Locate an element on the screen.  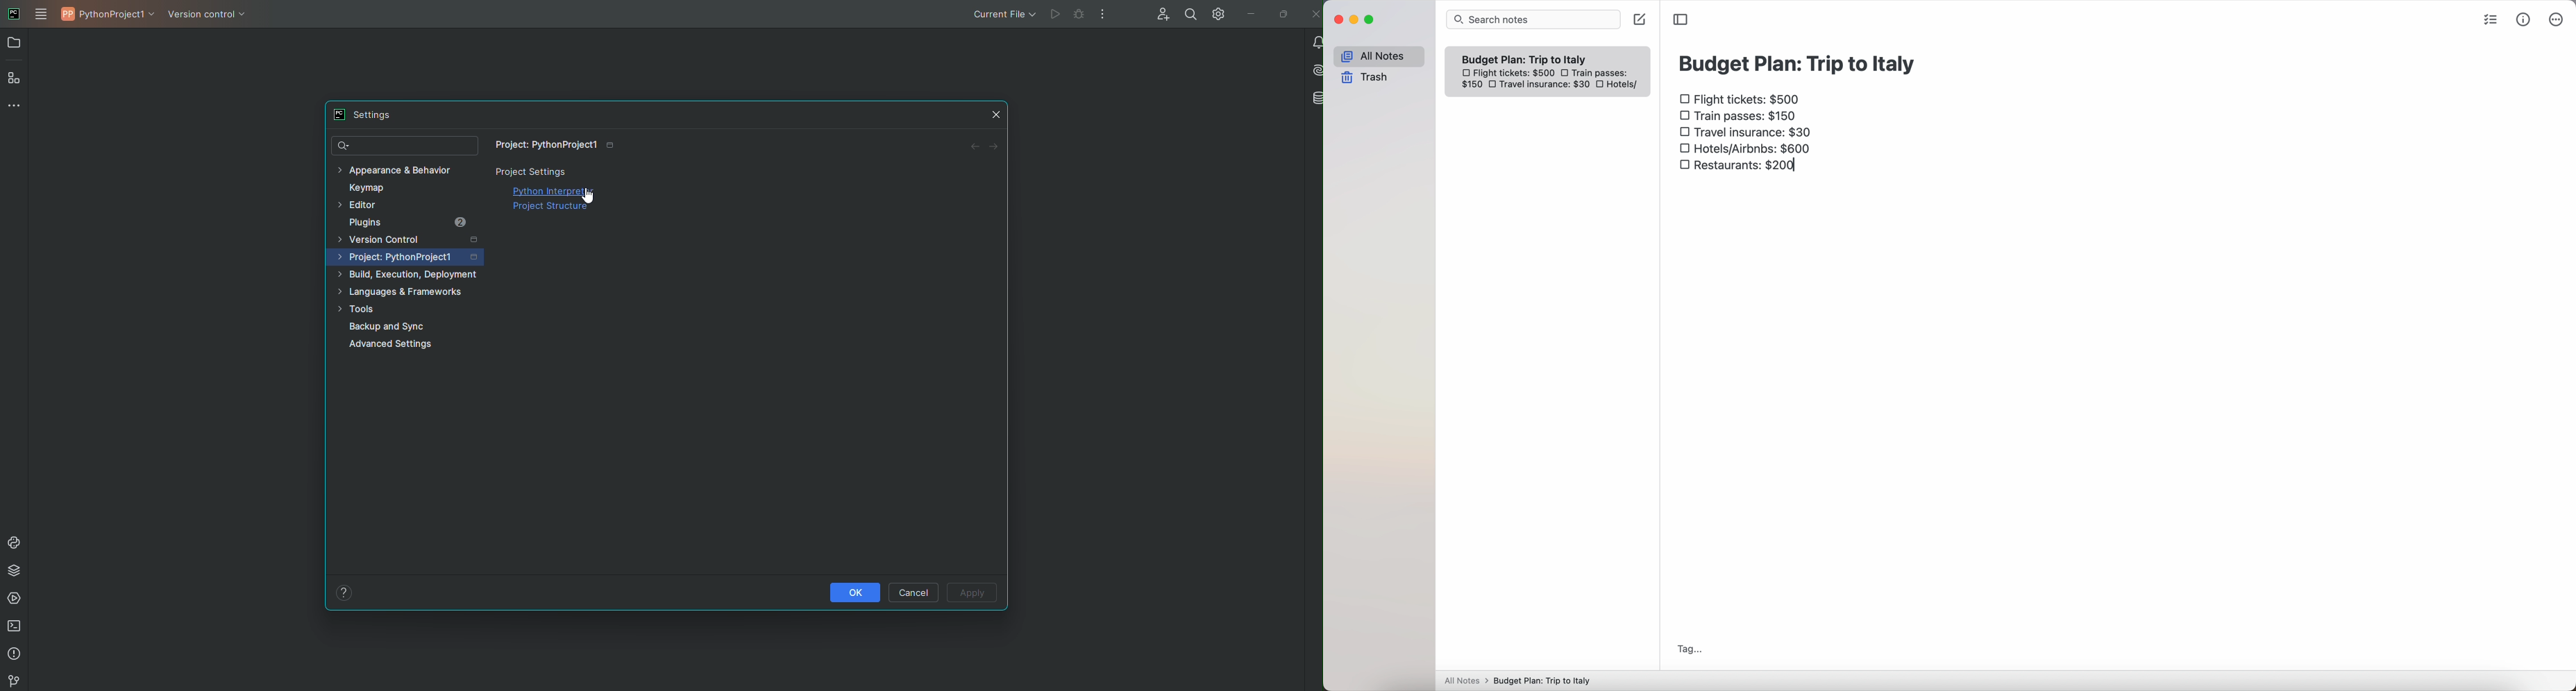
Cancel is located at coordinates (914, 591).